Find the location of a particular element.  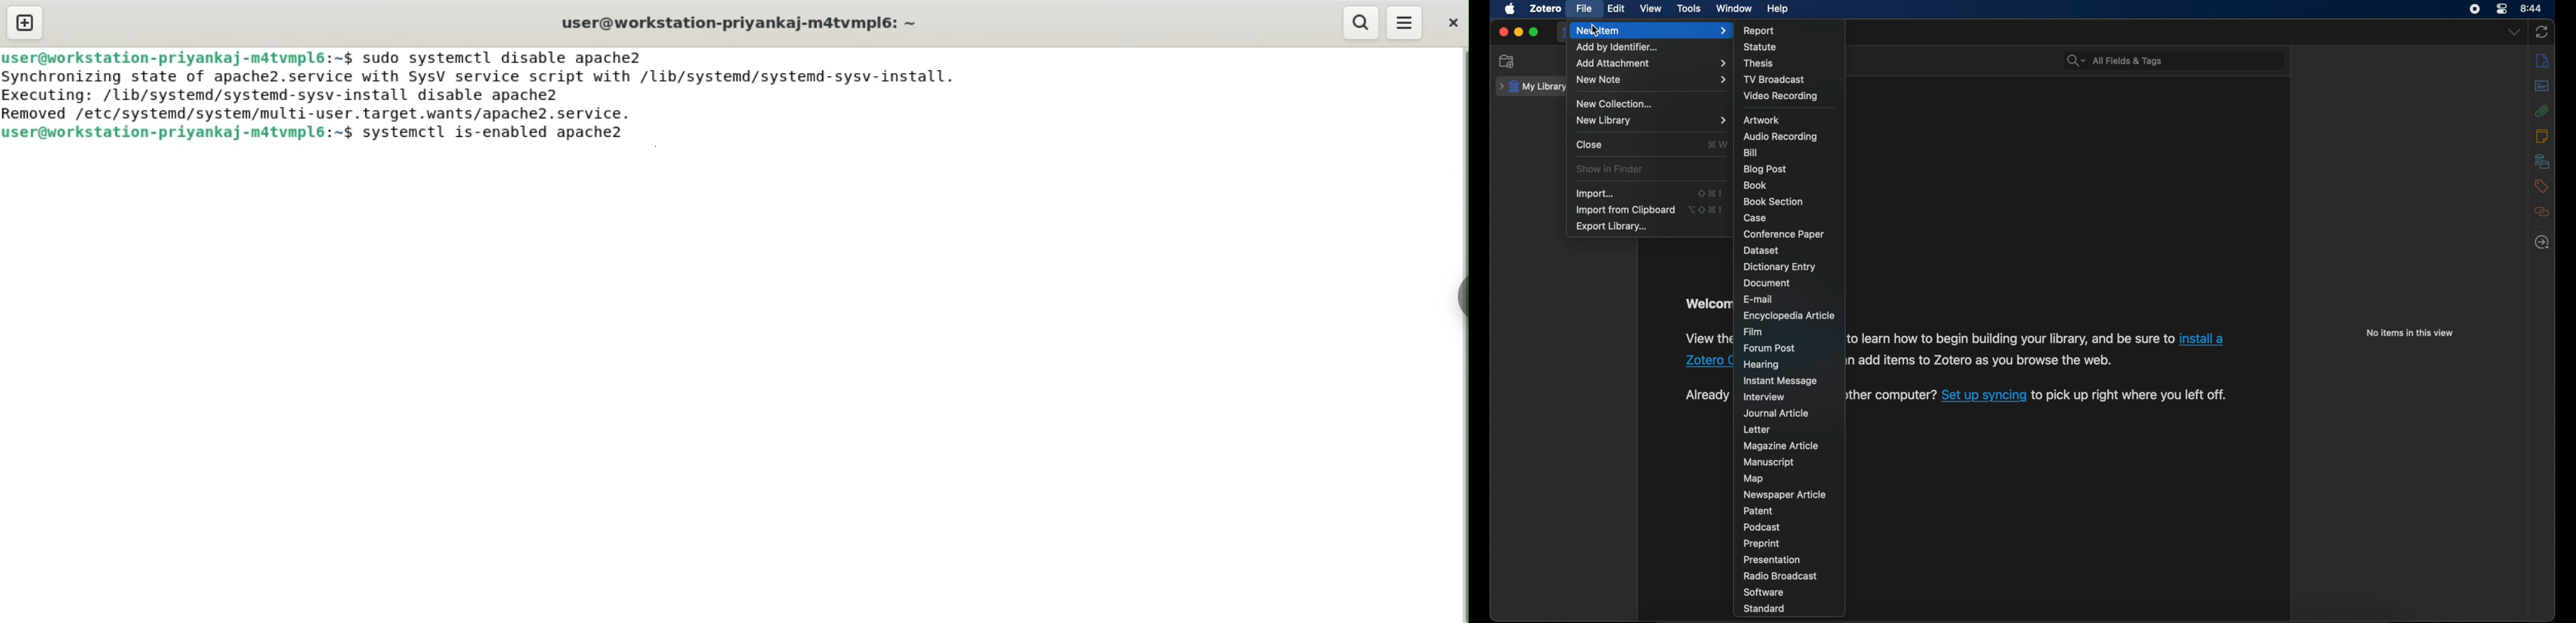

letter is located at coordinates (1757, 430).